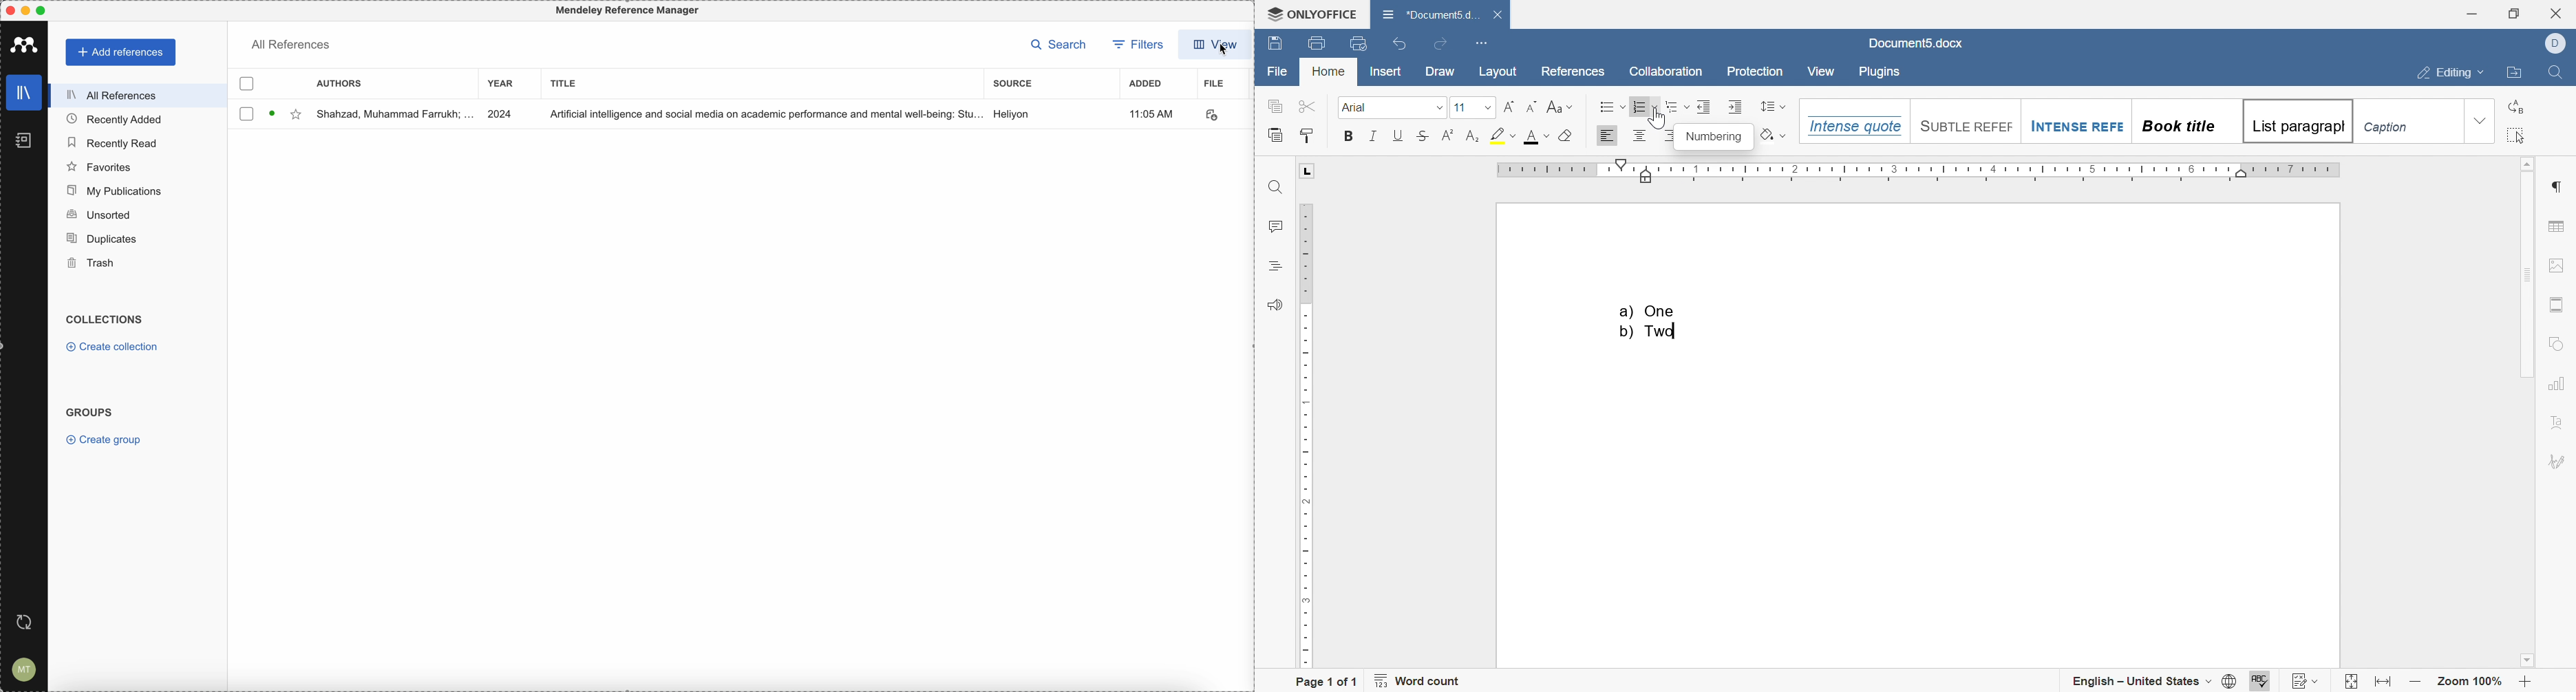 This screenshot has height=700, width=2576. I want to click on view, so click(1822, 74).